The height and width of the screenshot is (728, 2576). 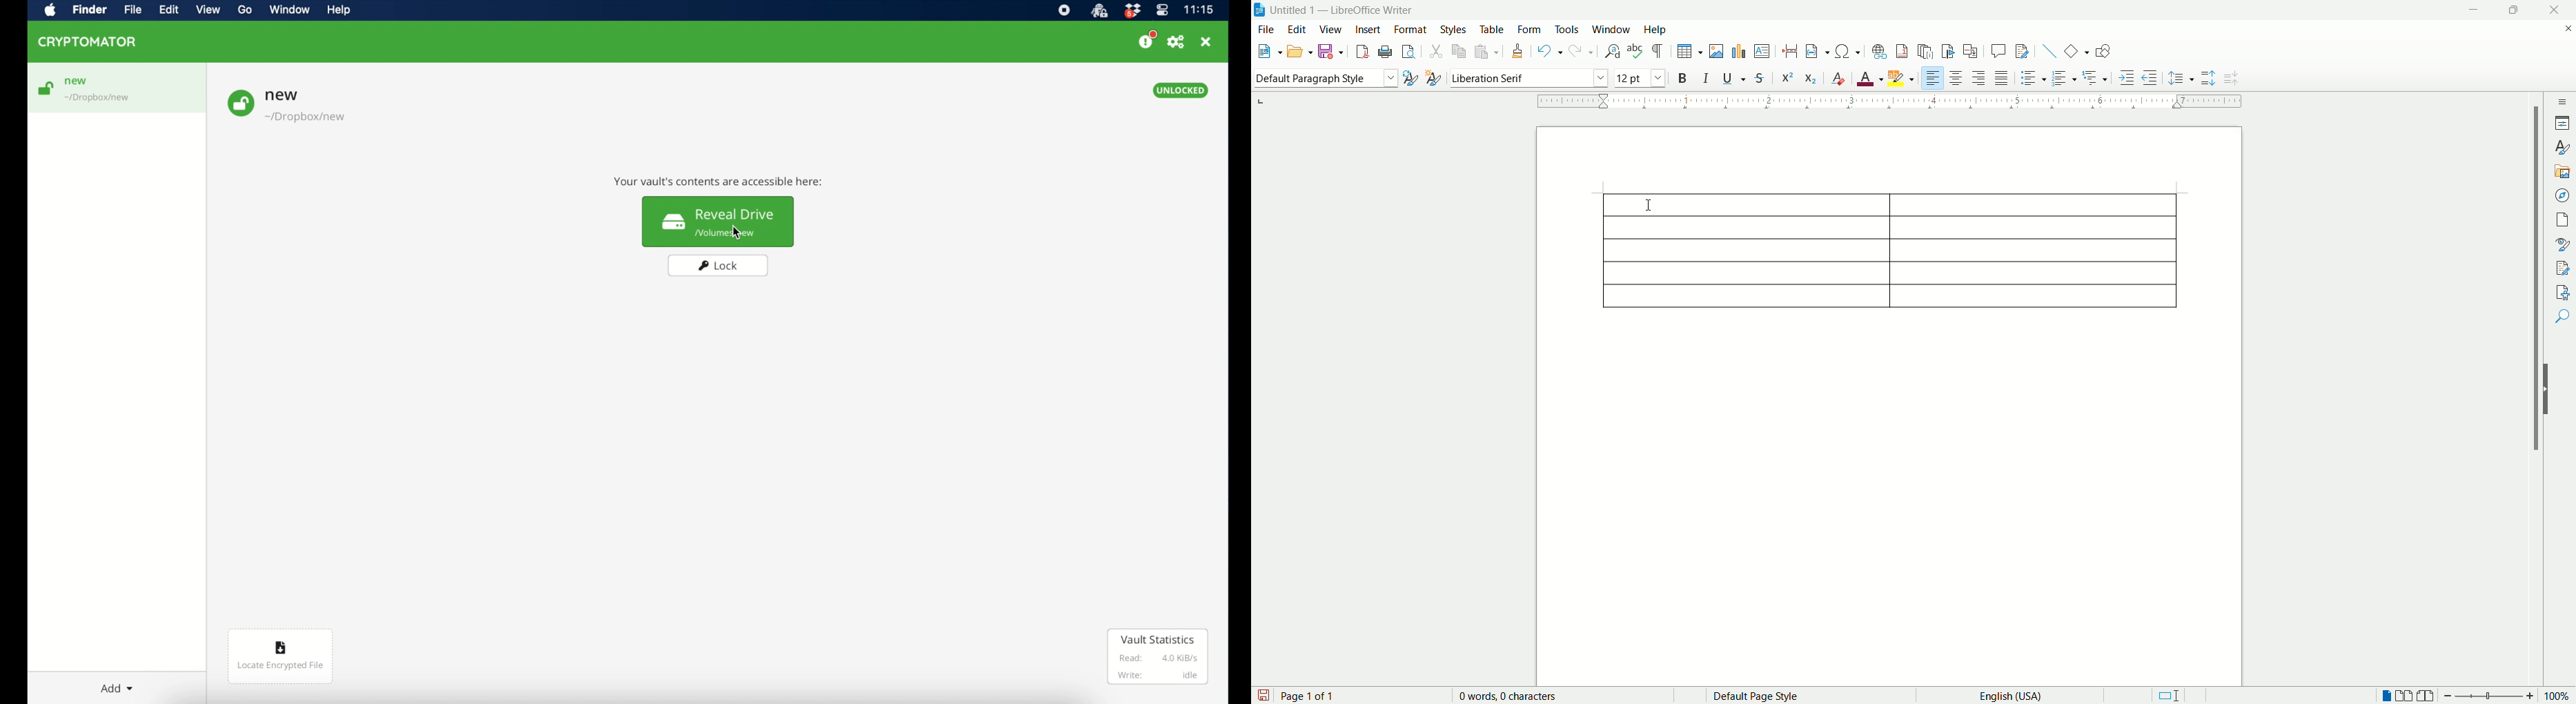 I want to click on underline, so click(x=1734, y=76).